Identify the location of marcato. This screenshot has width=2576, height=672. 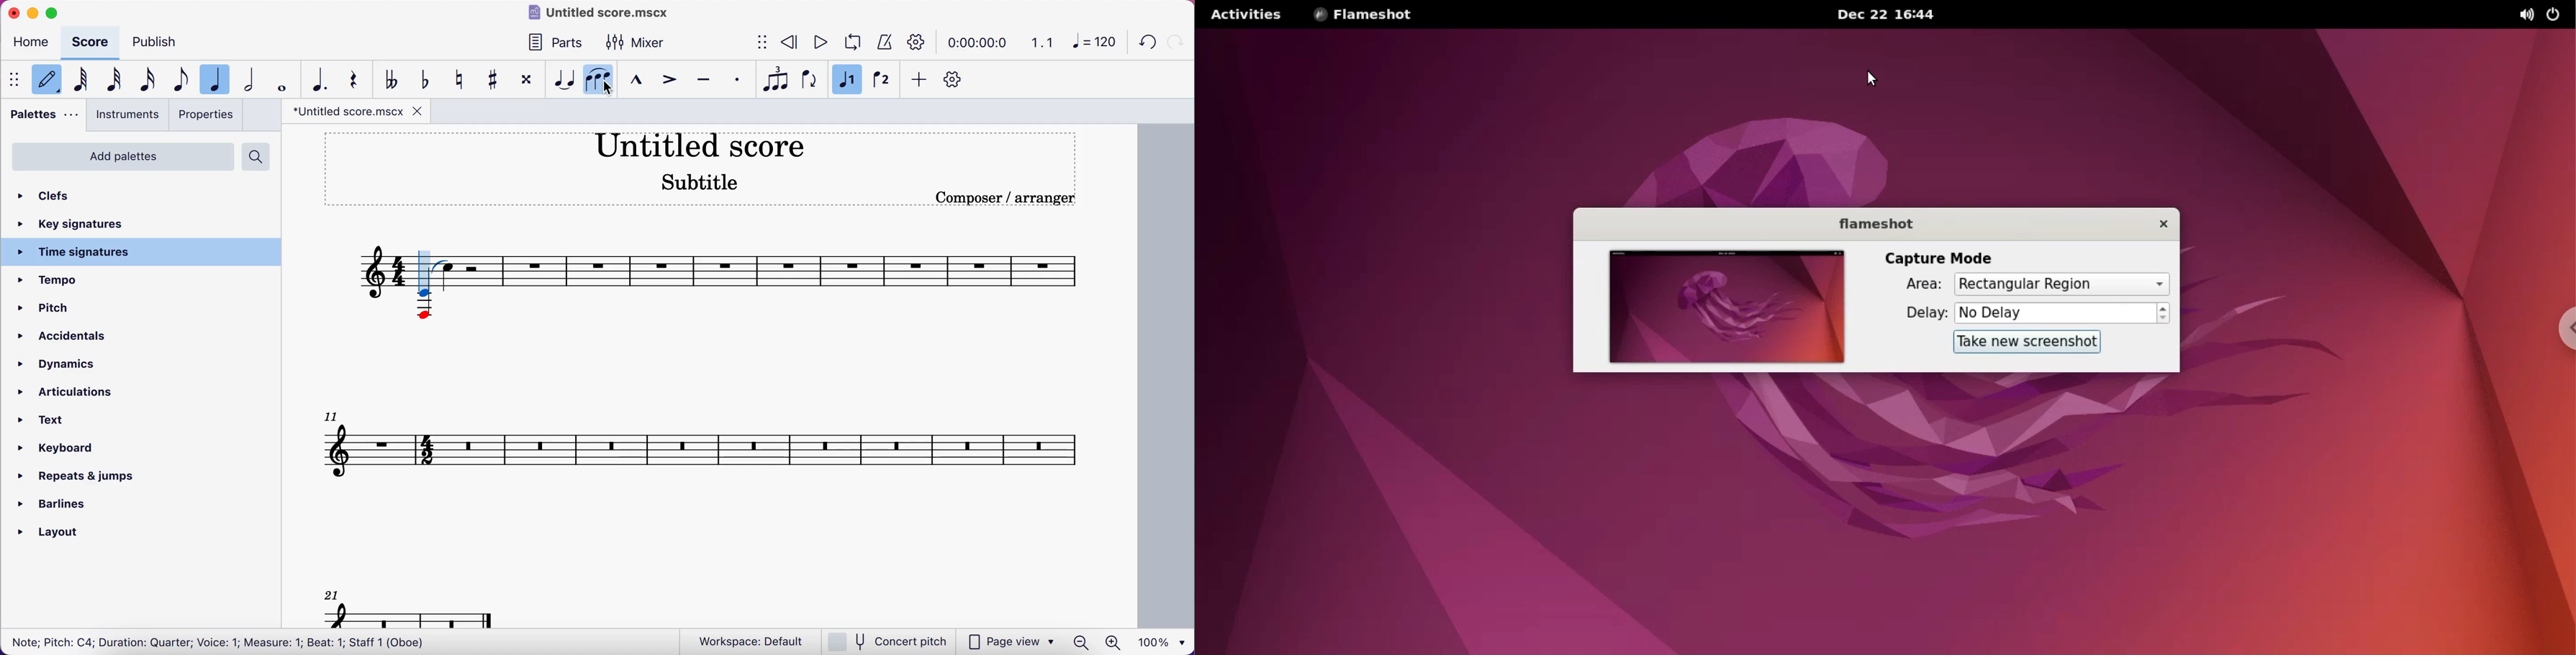
(635, 82).